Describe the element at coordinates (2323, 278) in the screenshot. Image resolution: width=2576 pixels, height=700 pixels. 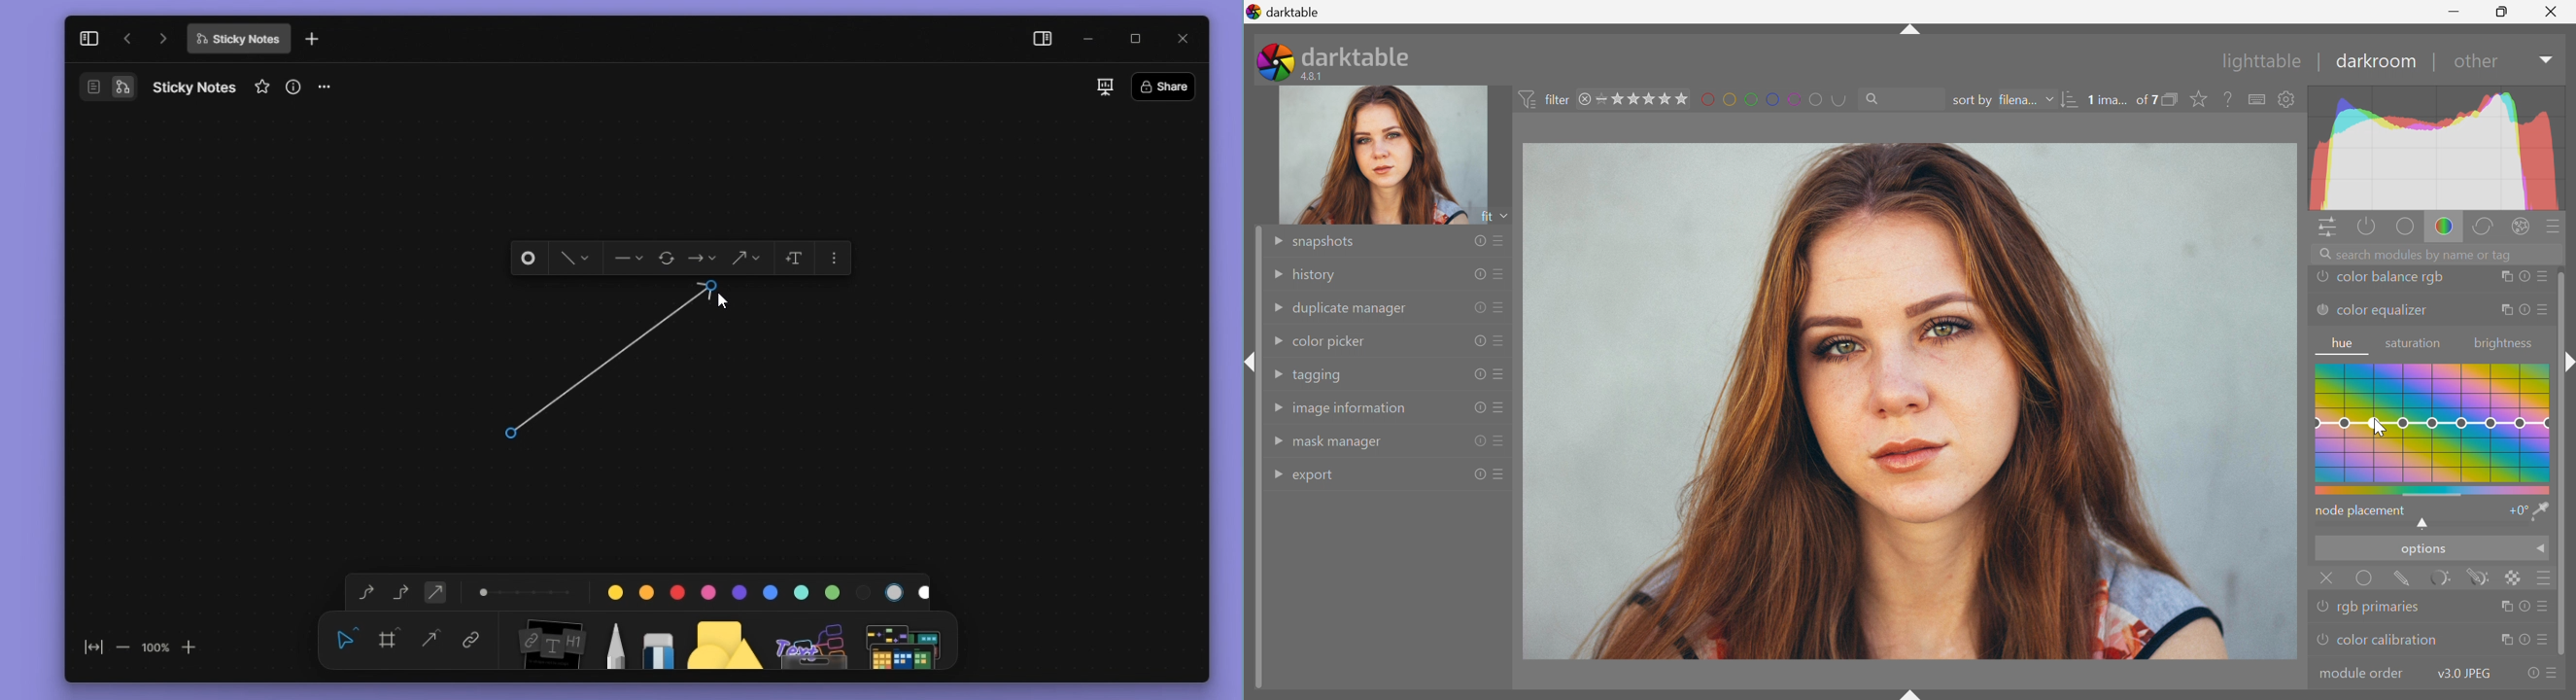
I see `'color balance rgb' is switched off` at that location.